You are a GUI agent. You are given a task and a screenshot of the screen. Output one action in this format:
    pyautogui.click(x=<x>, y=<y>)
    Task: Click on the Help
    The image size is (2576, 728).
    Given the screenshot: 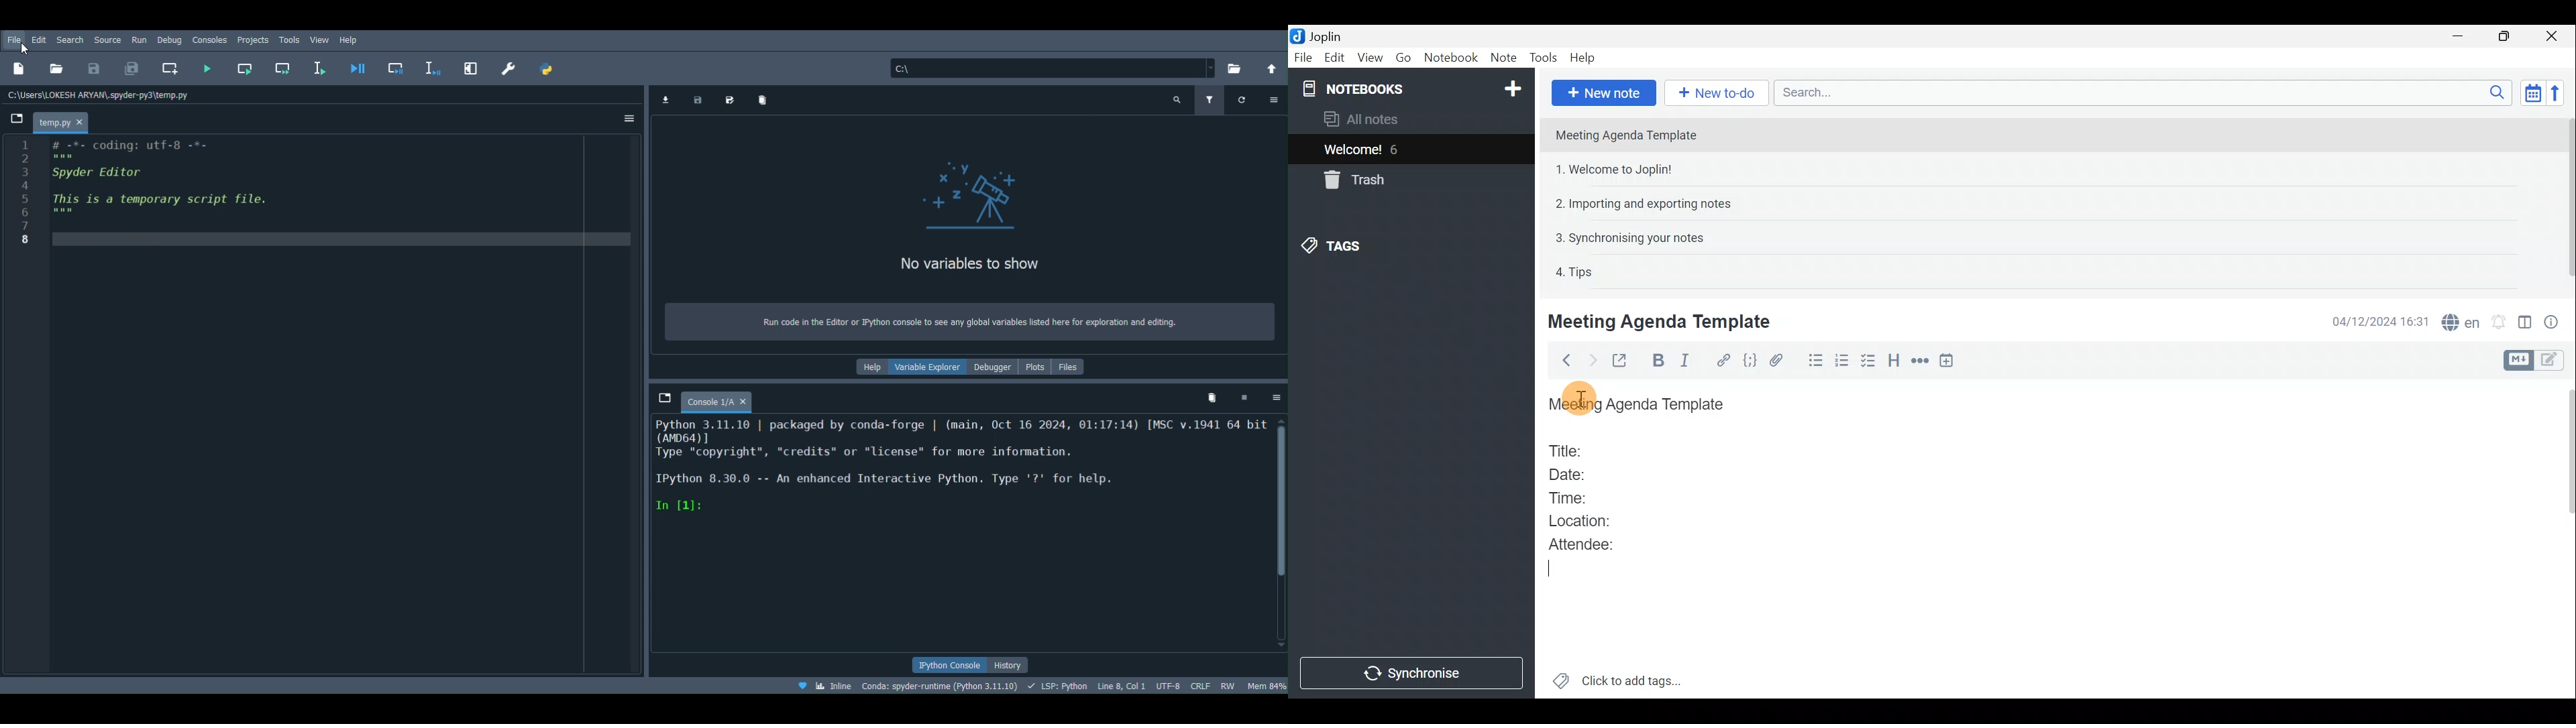 What is the action you would take?
    pyautogui.click(x=1585, y=58)
    